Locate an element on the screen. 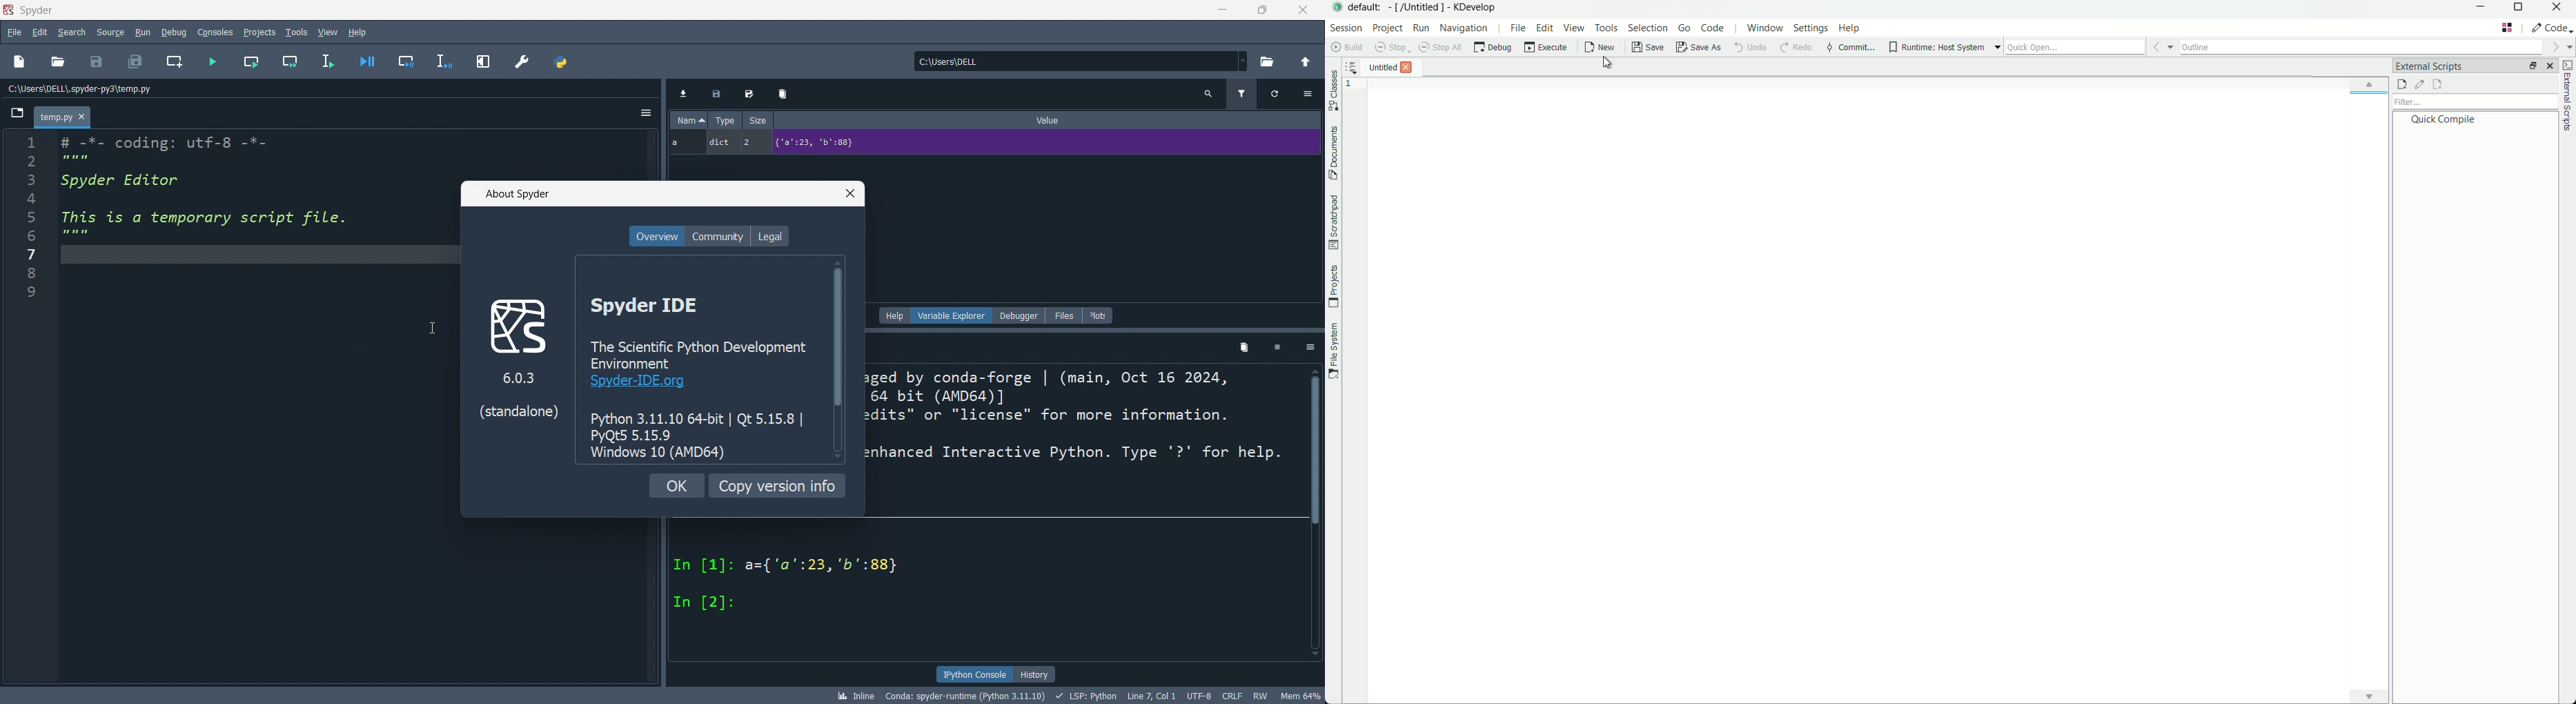  debug cell is located at coordinates (405, 61).